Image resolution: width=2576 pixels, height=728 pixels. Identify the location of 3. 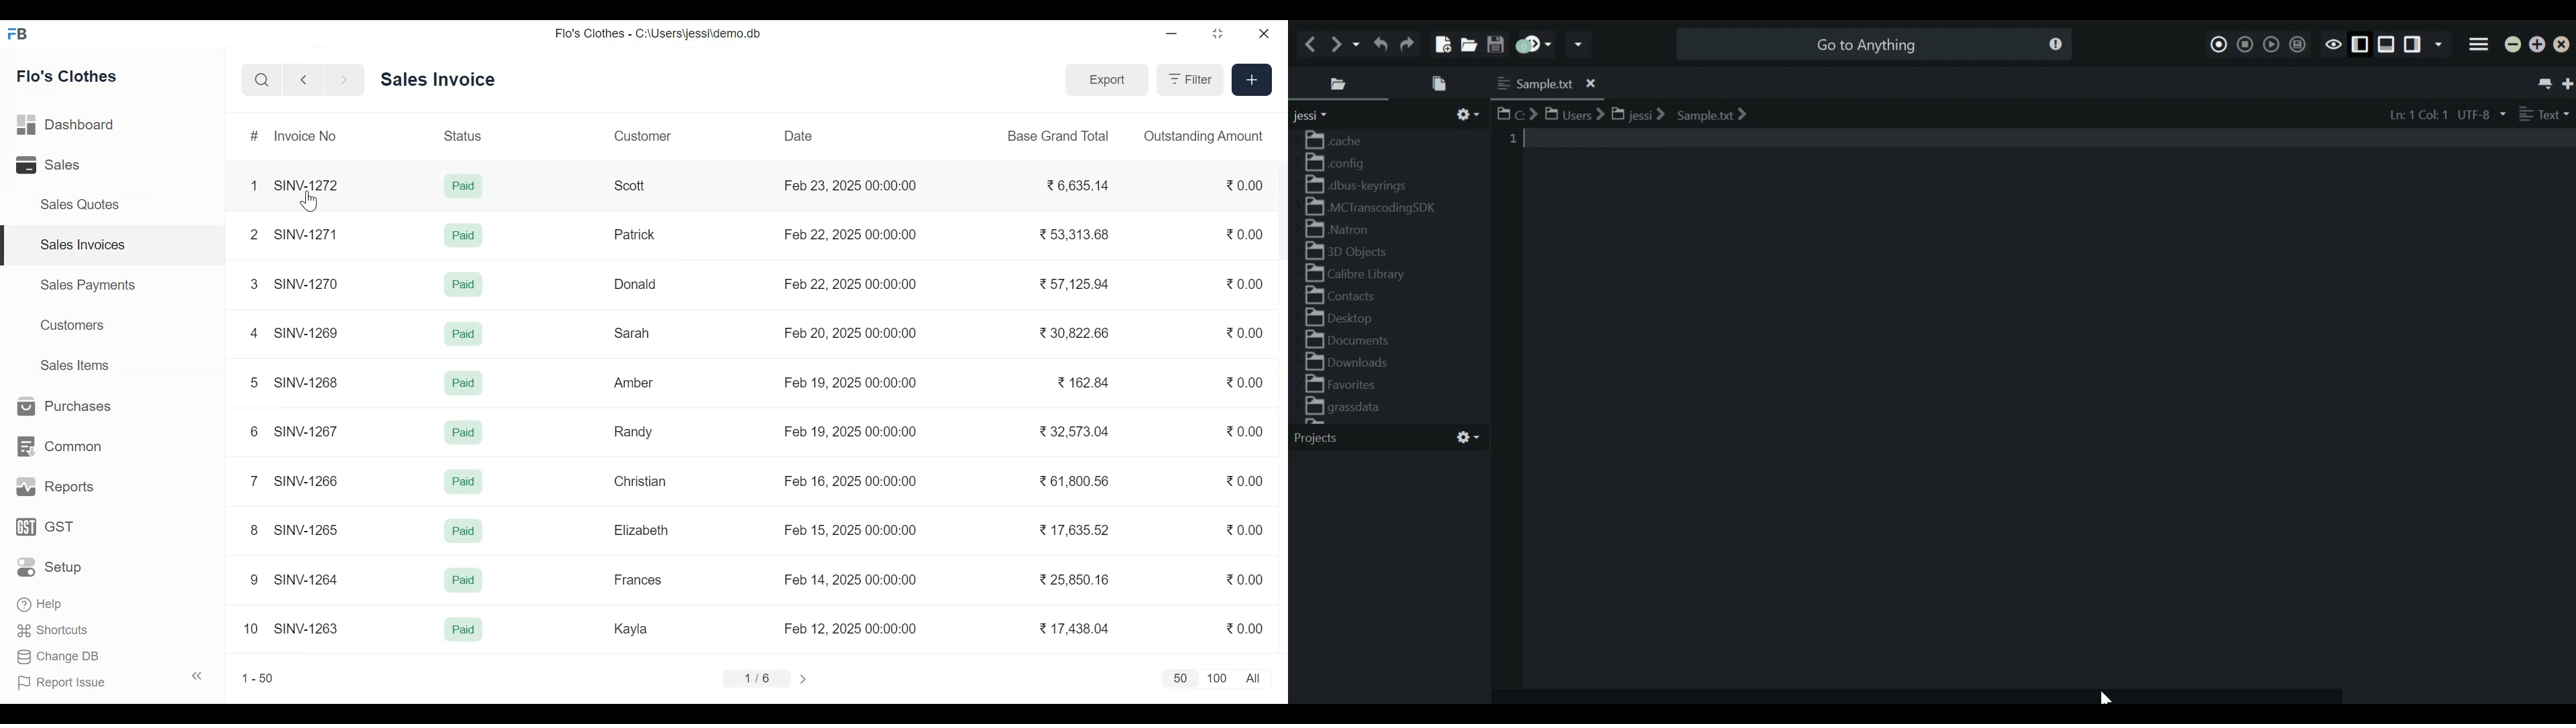
(254, 284).